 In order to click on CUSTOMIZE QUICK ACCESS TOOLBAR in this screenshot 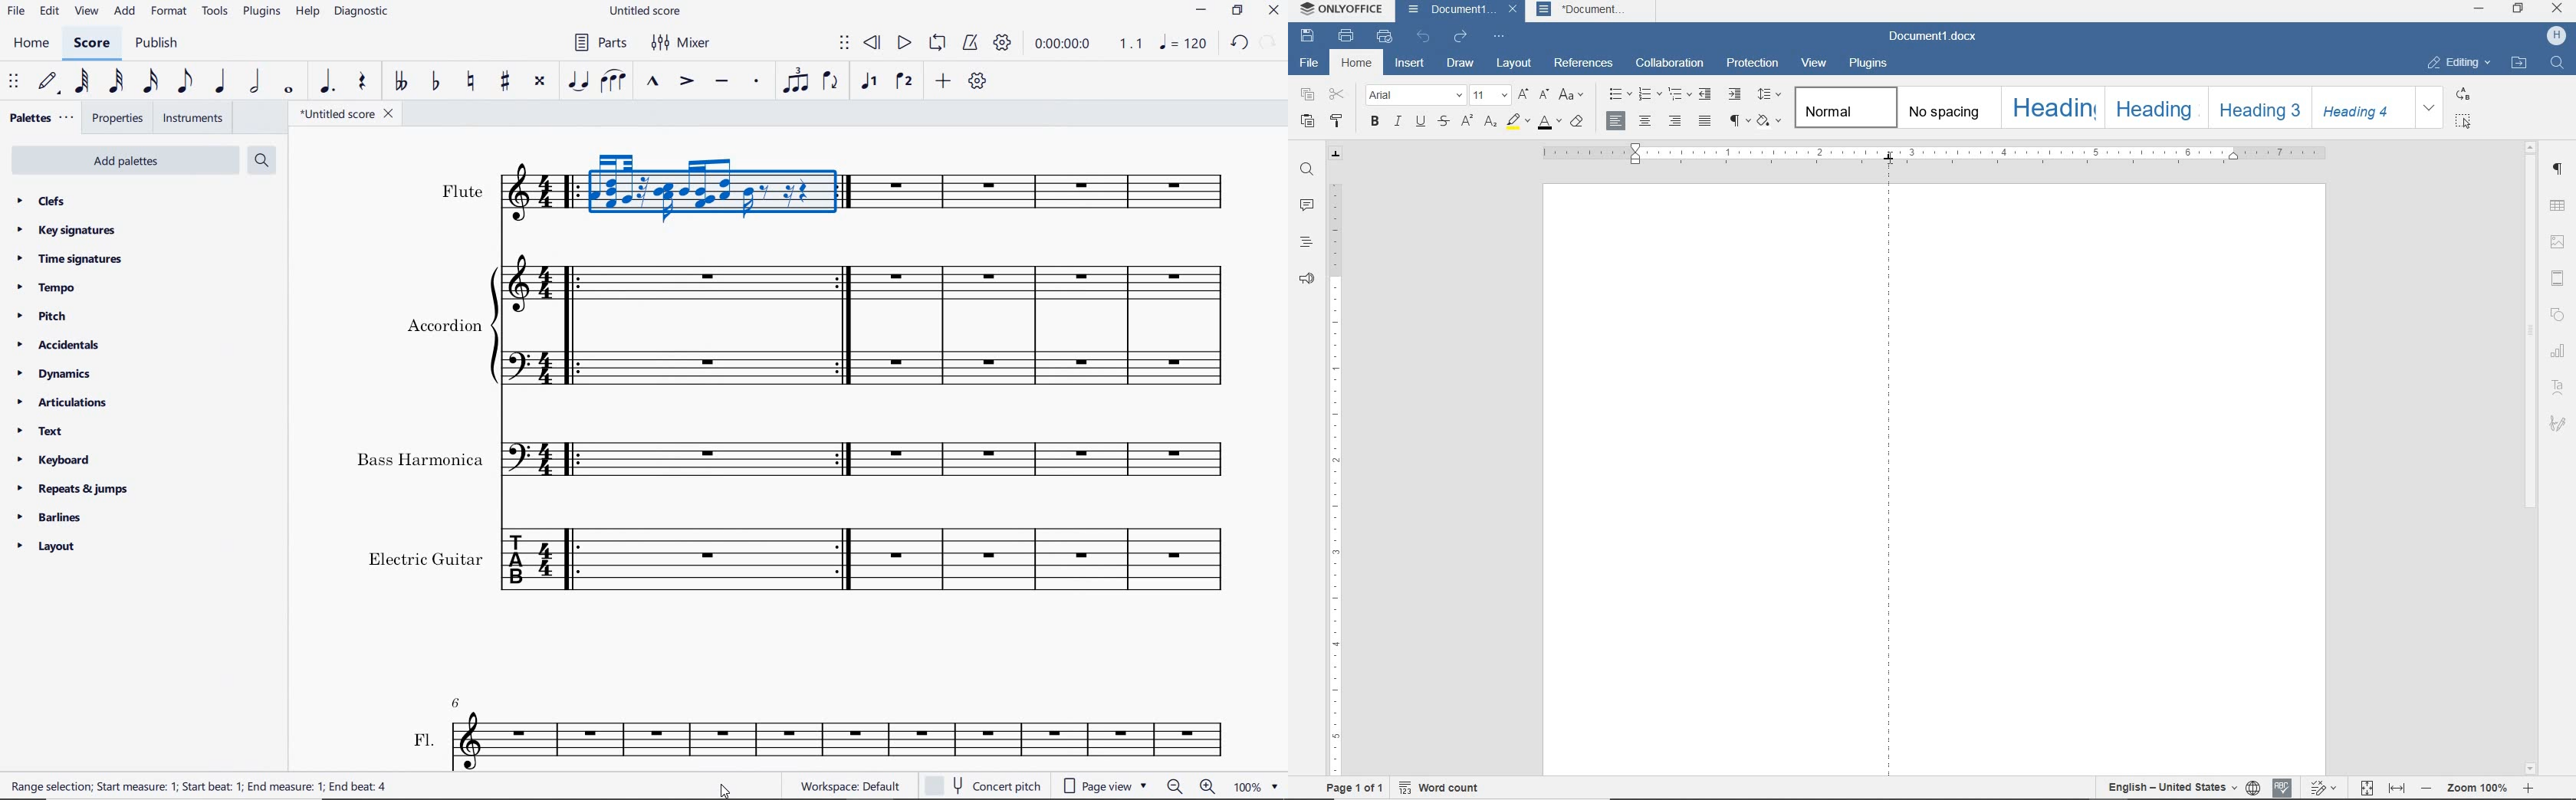, I will do `click(1500, 36)`.